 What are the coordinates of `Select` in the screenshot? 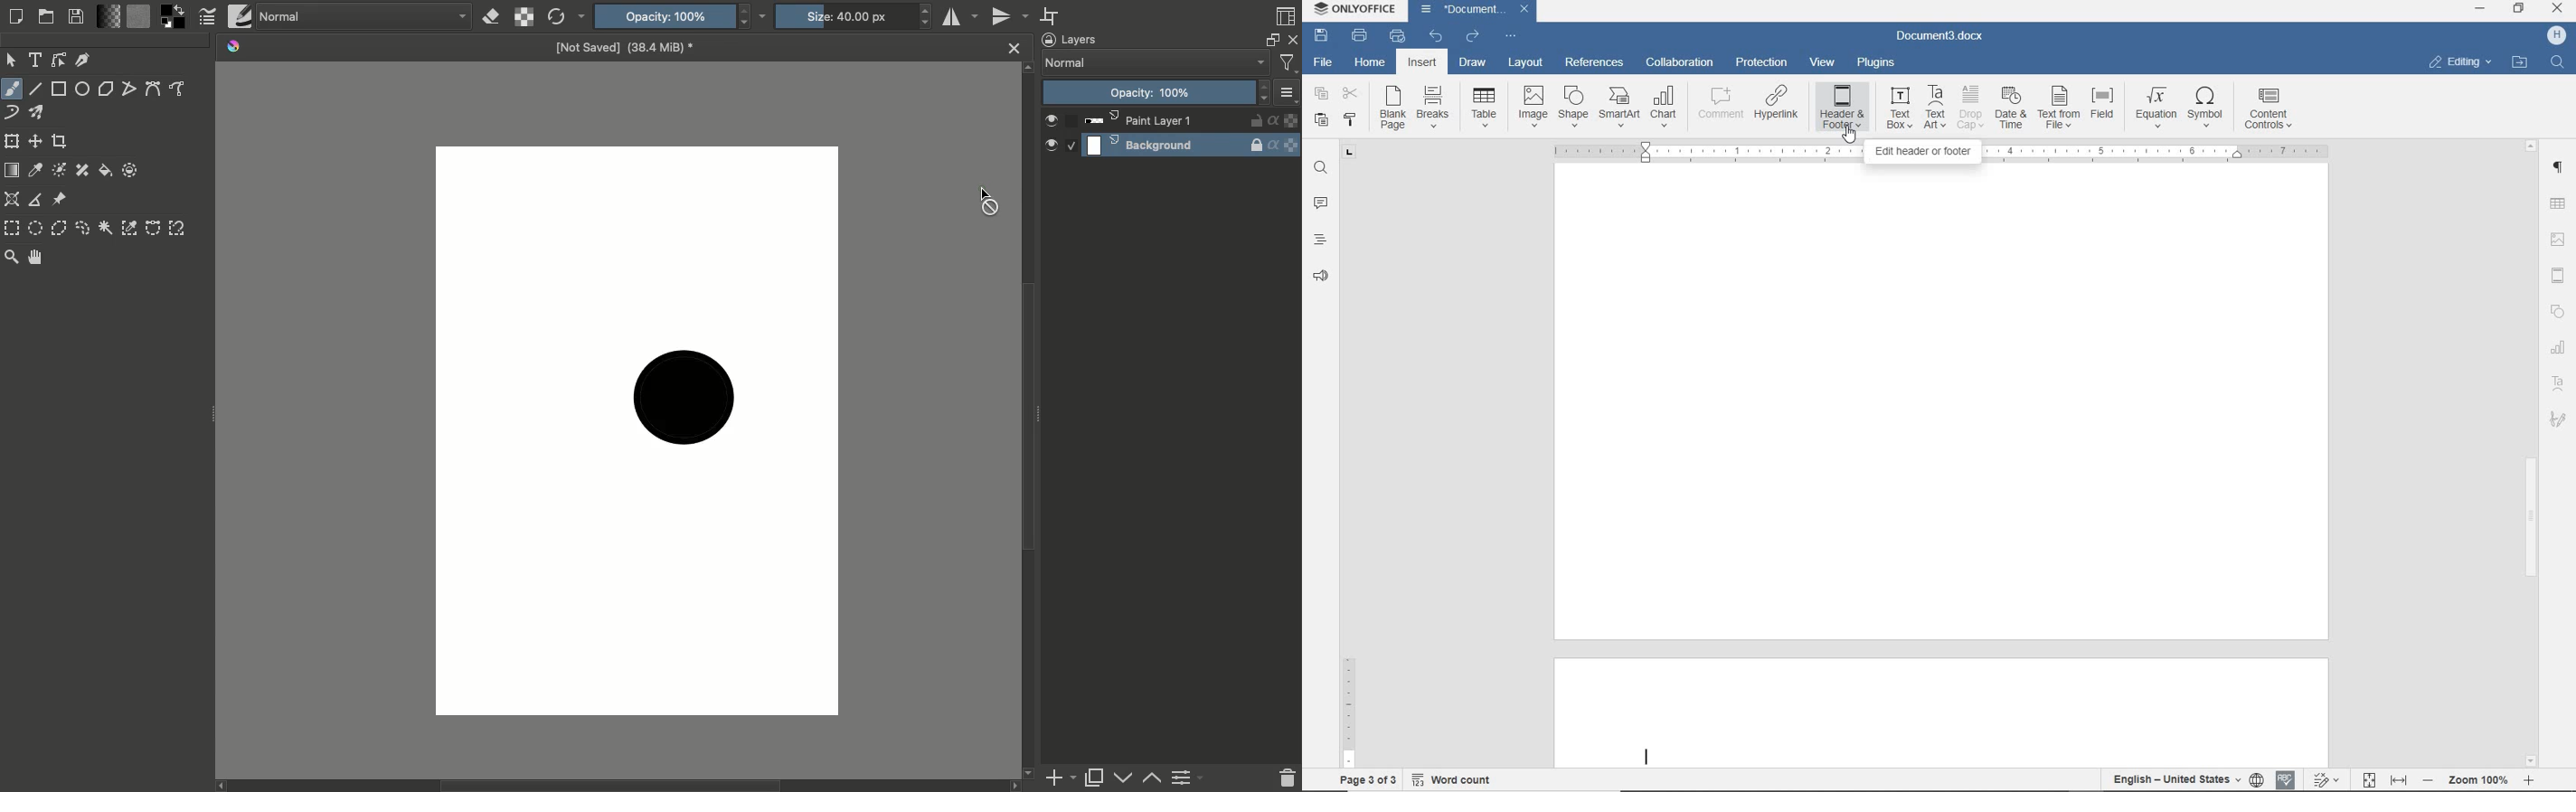 It's located at (1072, 145).